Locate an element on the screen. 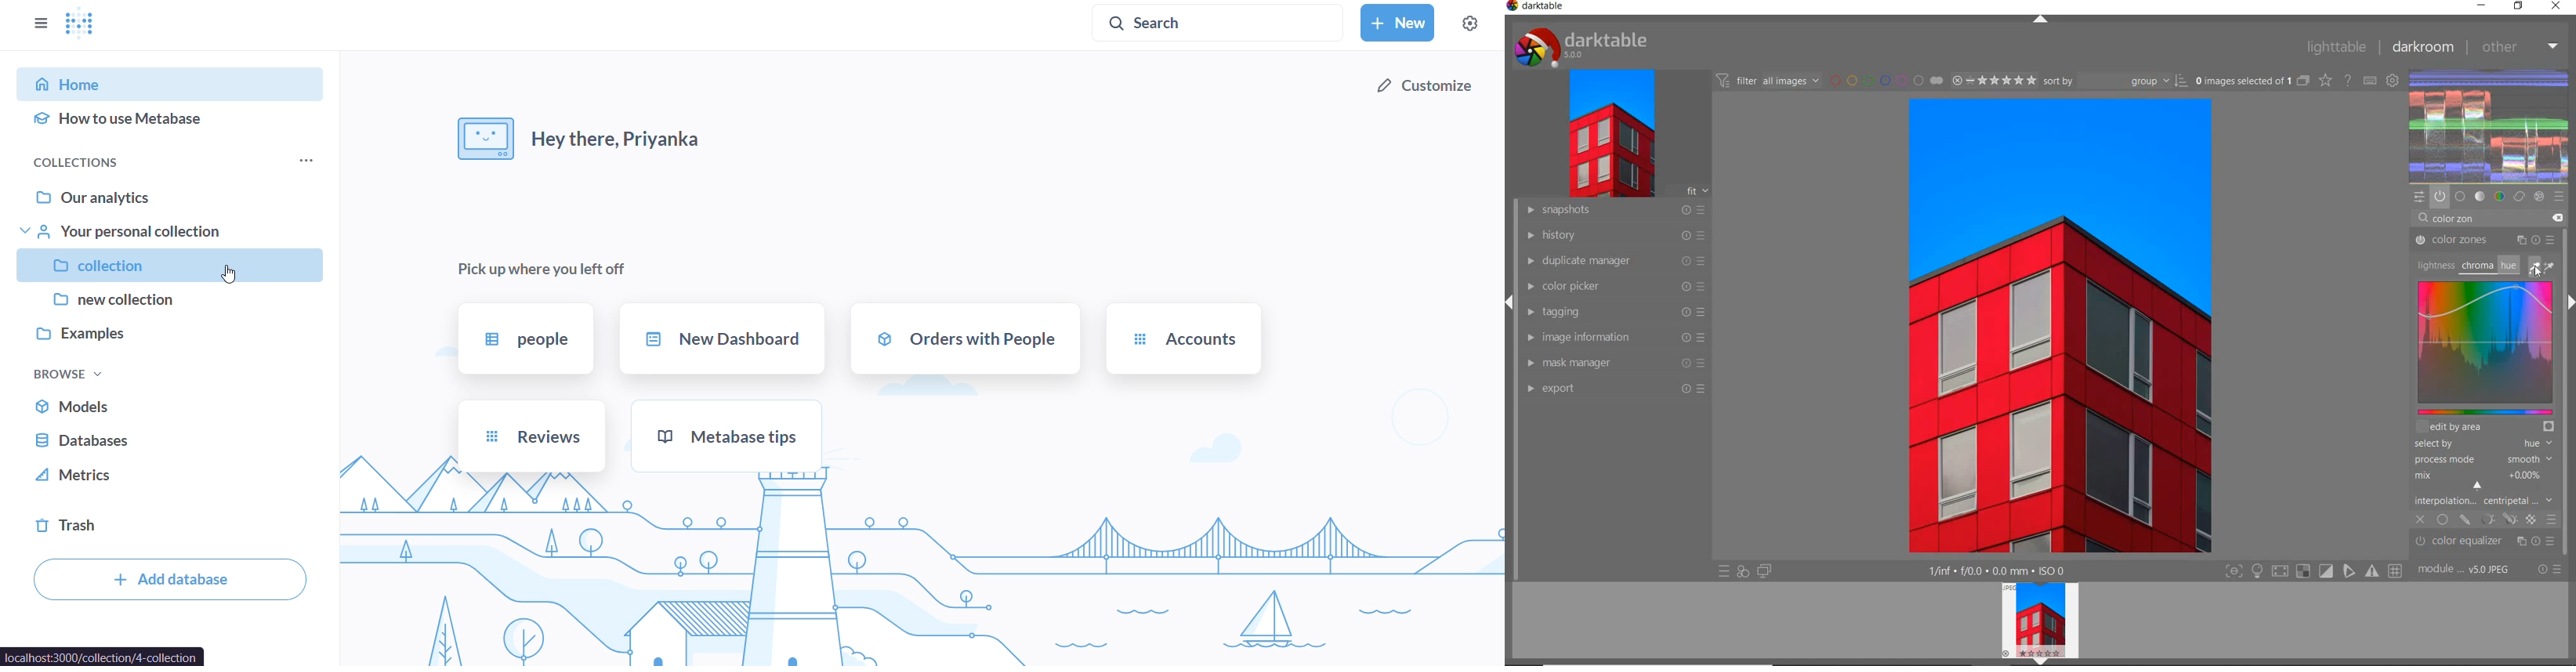  show only active modules is located at coordinates (2440, 196).